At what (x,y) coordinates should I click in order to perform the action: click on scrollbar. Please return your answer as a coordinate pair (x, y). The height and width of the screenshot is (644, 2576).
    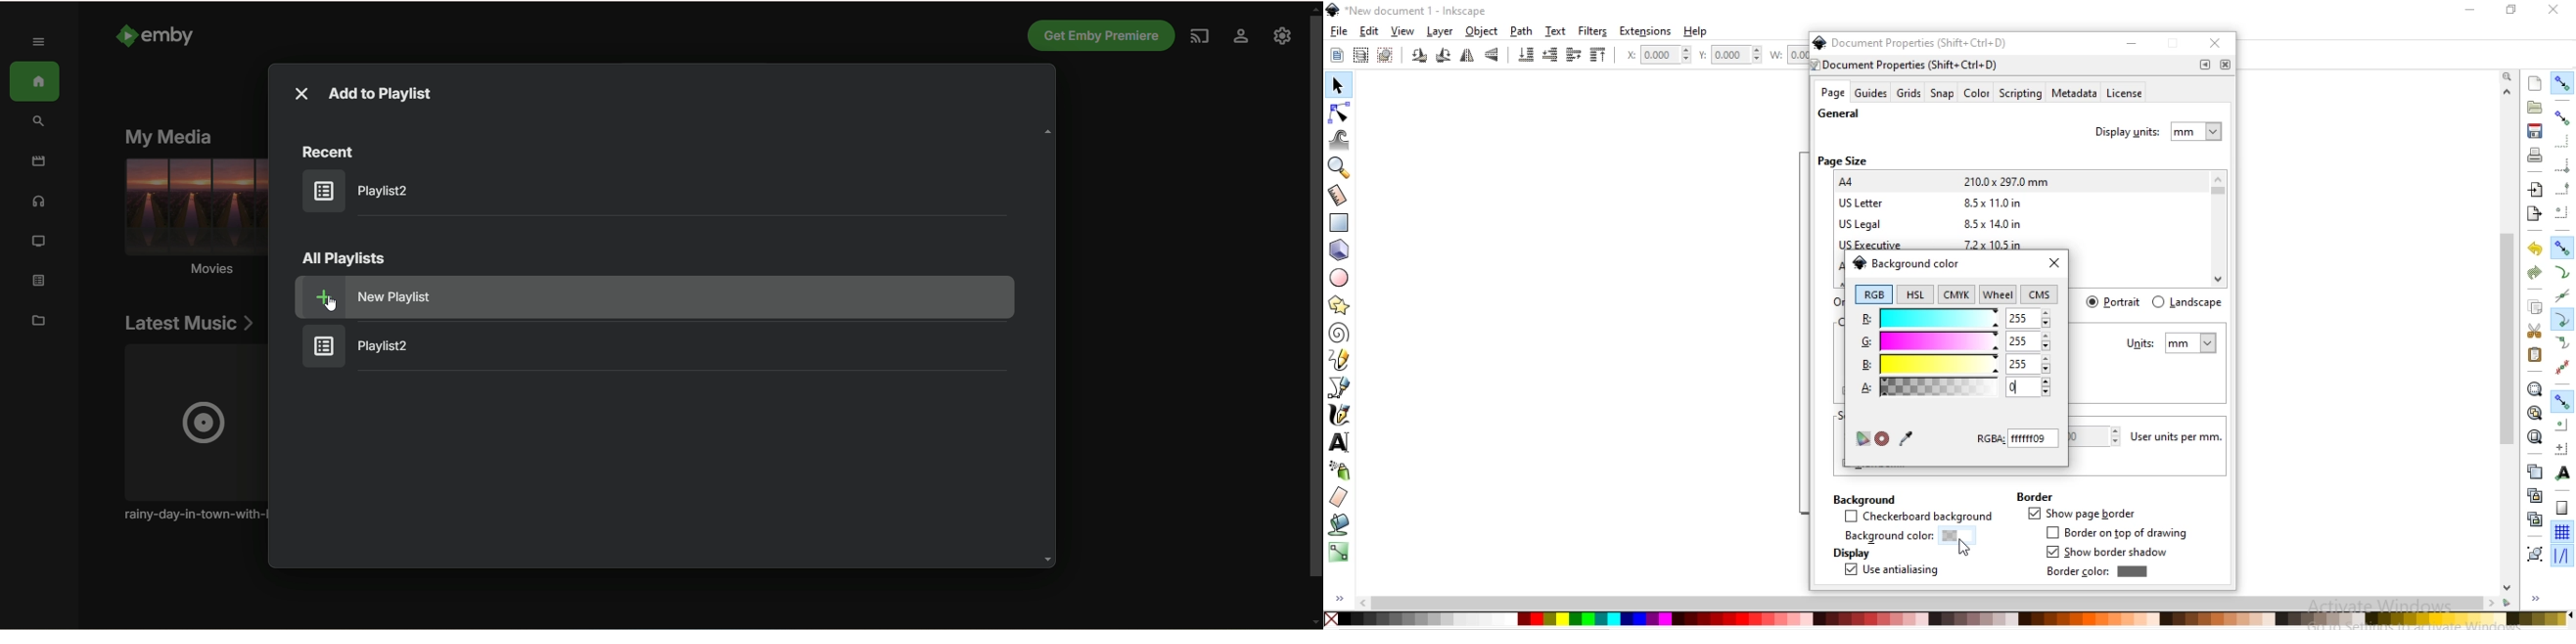
    Looking at the image, I should click on (1936, 603).